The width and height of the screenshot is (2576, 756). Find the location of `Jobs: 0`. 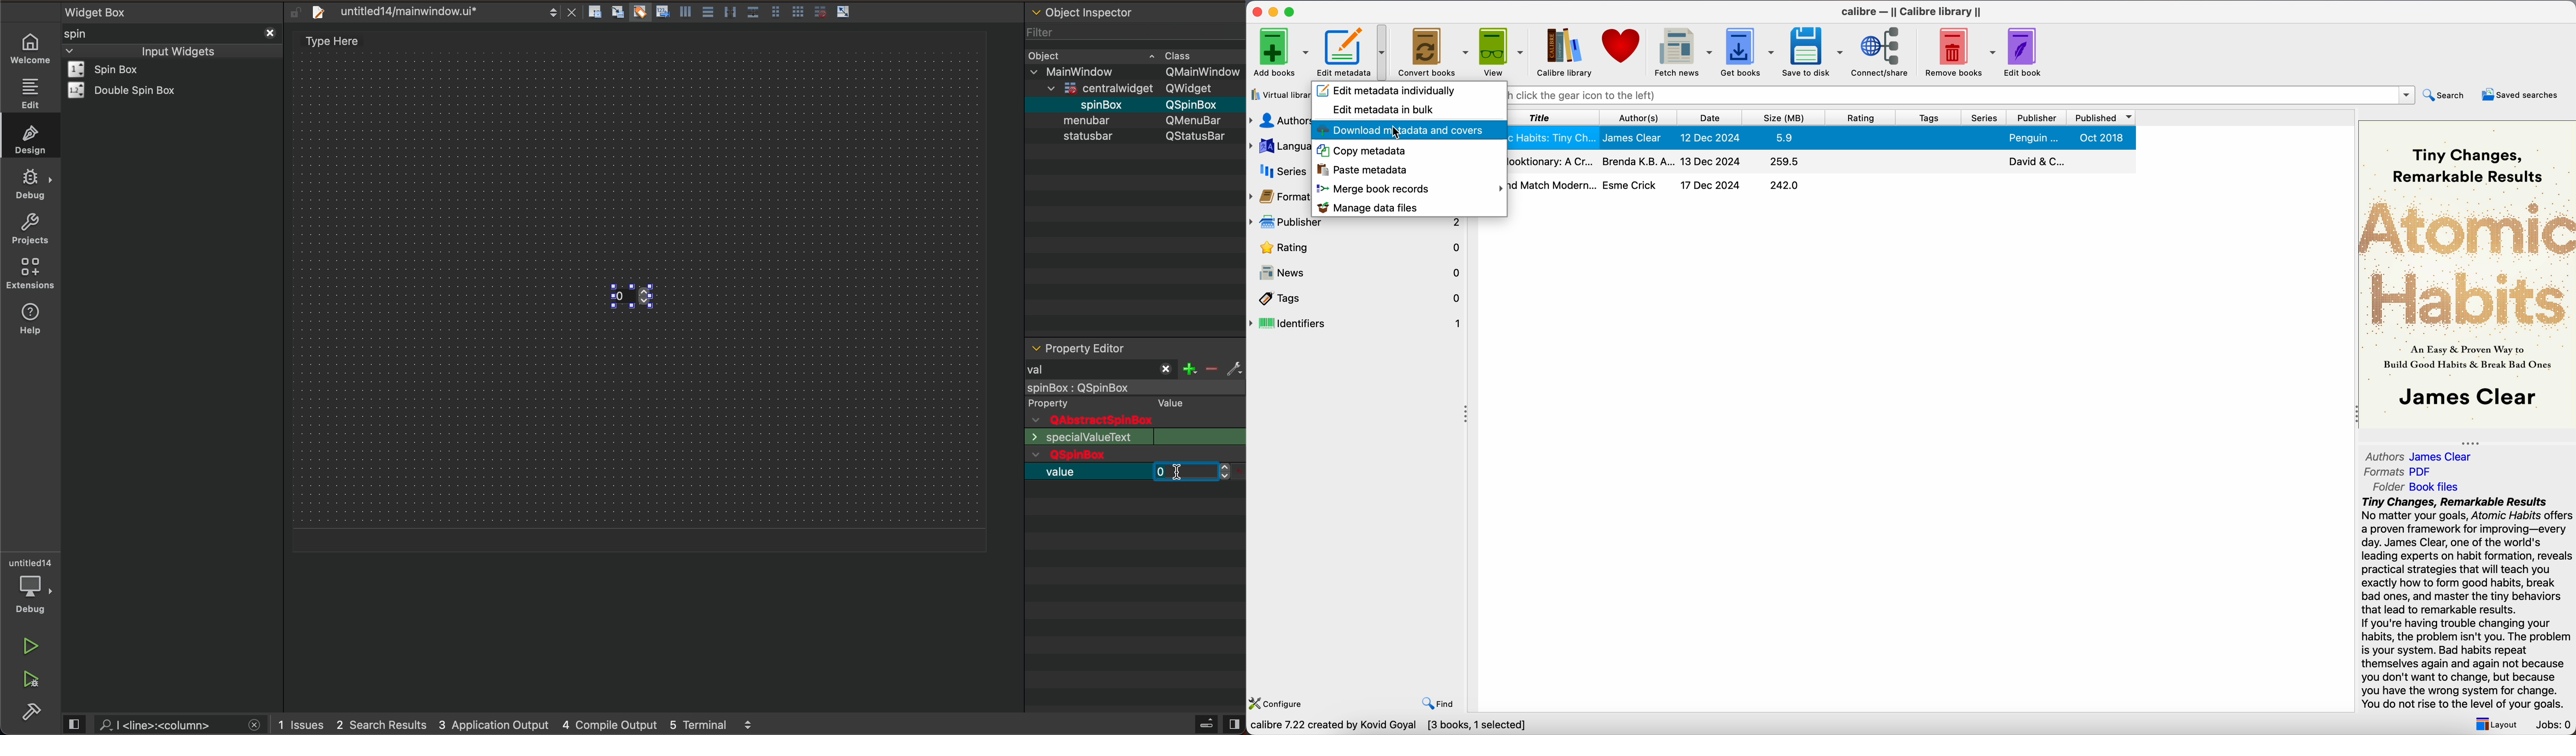

Jobs: 0 is located at coordinates (2554, 724).